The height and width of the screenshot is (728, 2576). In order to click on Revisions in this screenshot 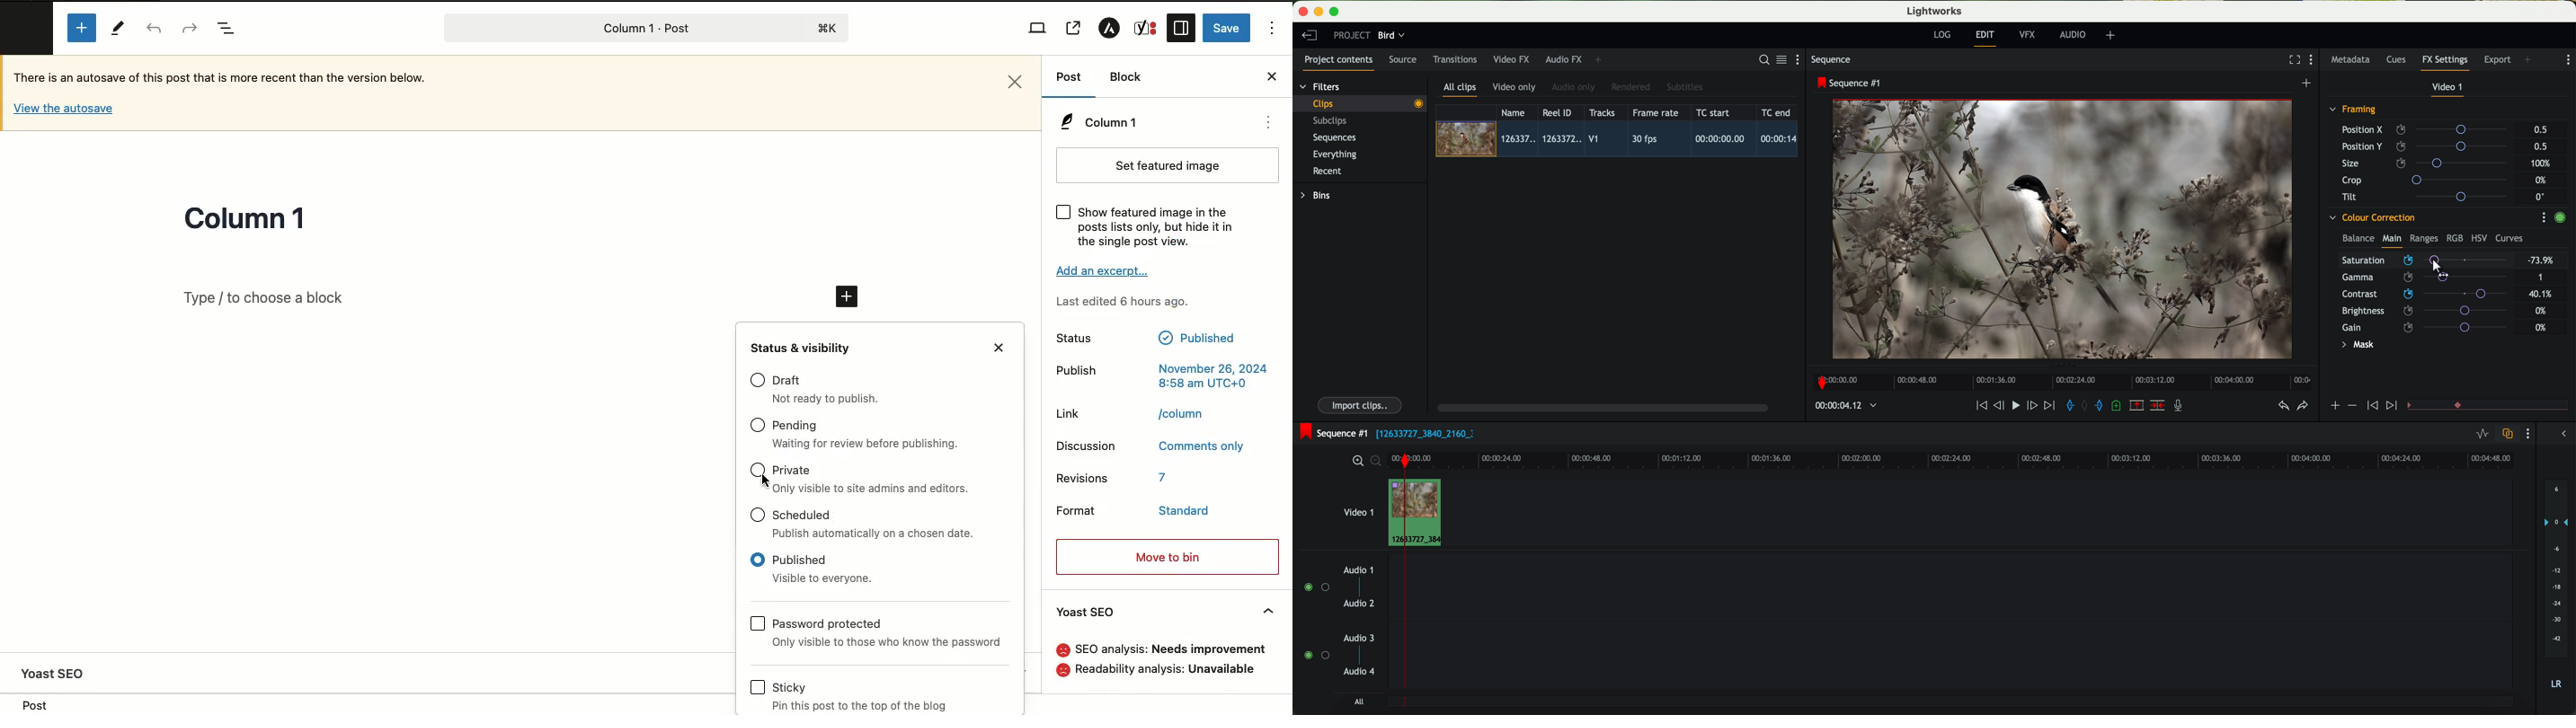, I will do `click(1082, 478)`.